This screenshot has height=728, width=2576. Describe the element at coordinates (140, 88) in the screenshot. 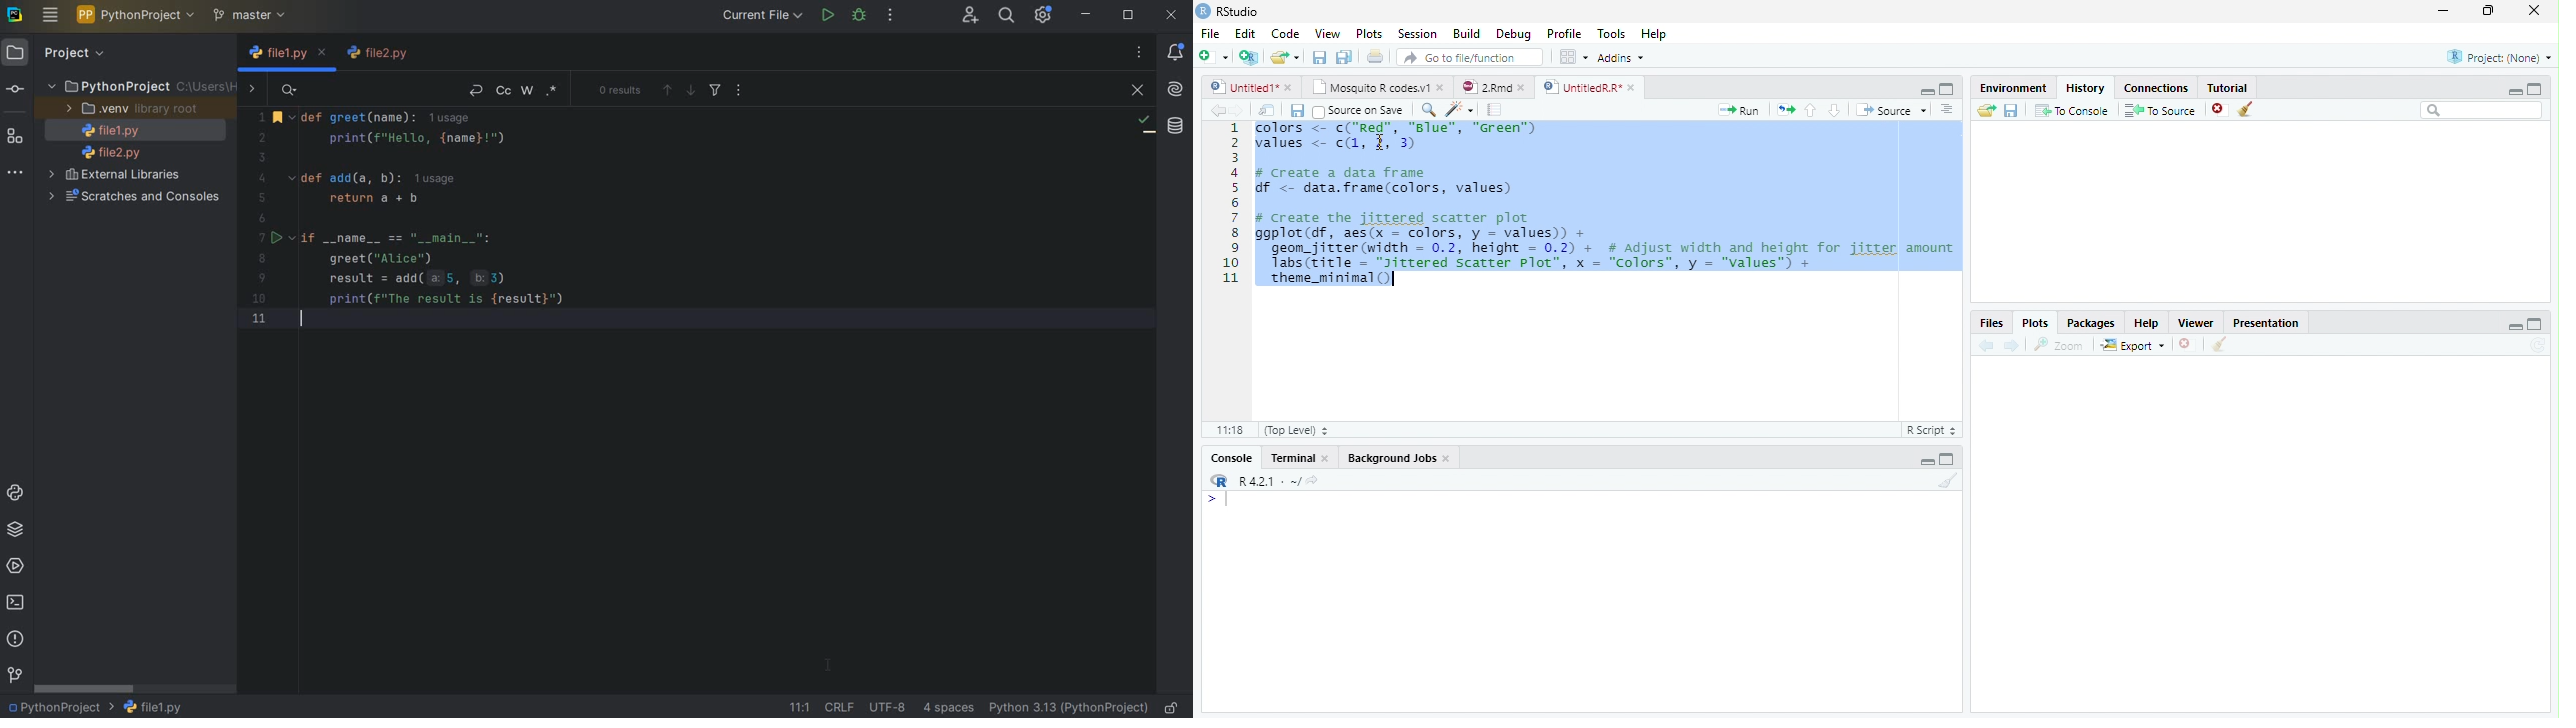

I see `PythonProject` at that location.